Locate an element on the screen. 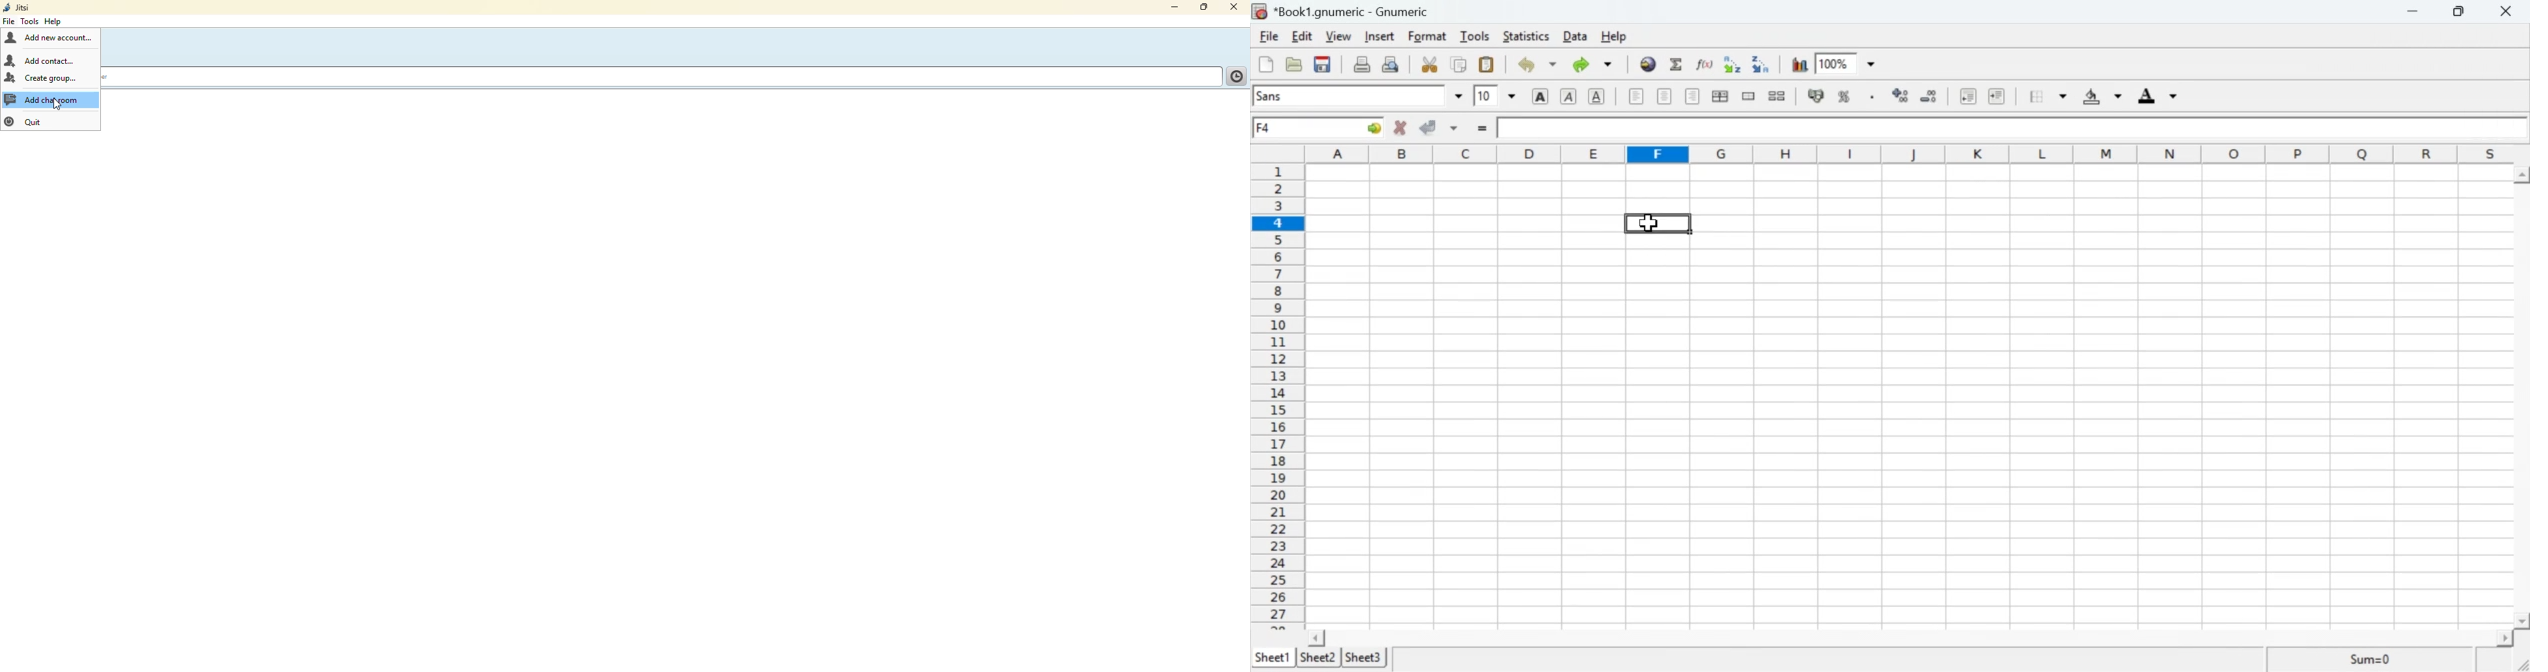  Foreground is located at coordinates (2154, 95).